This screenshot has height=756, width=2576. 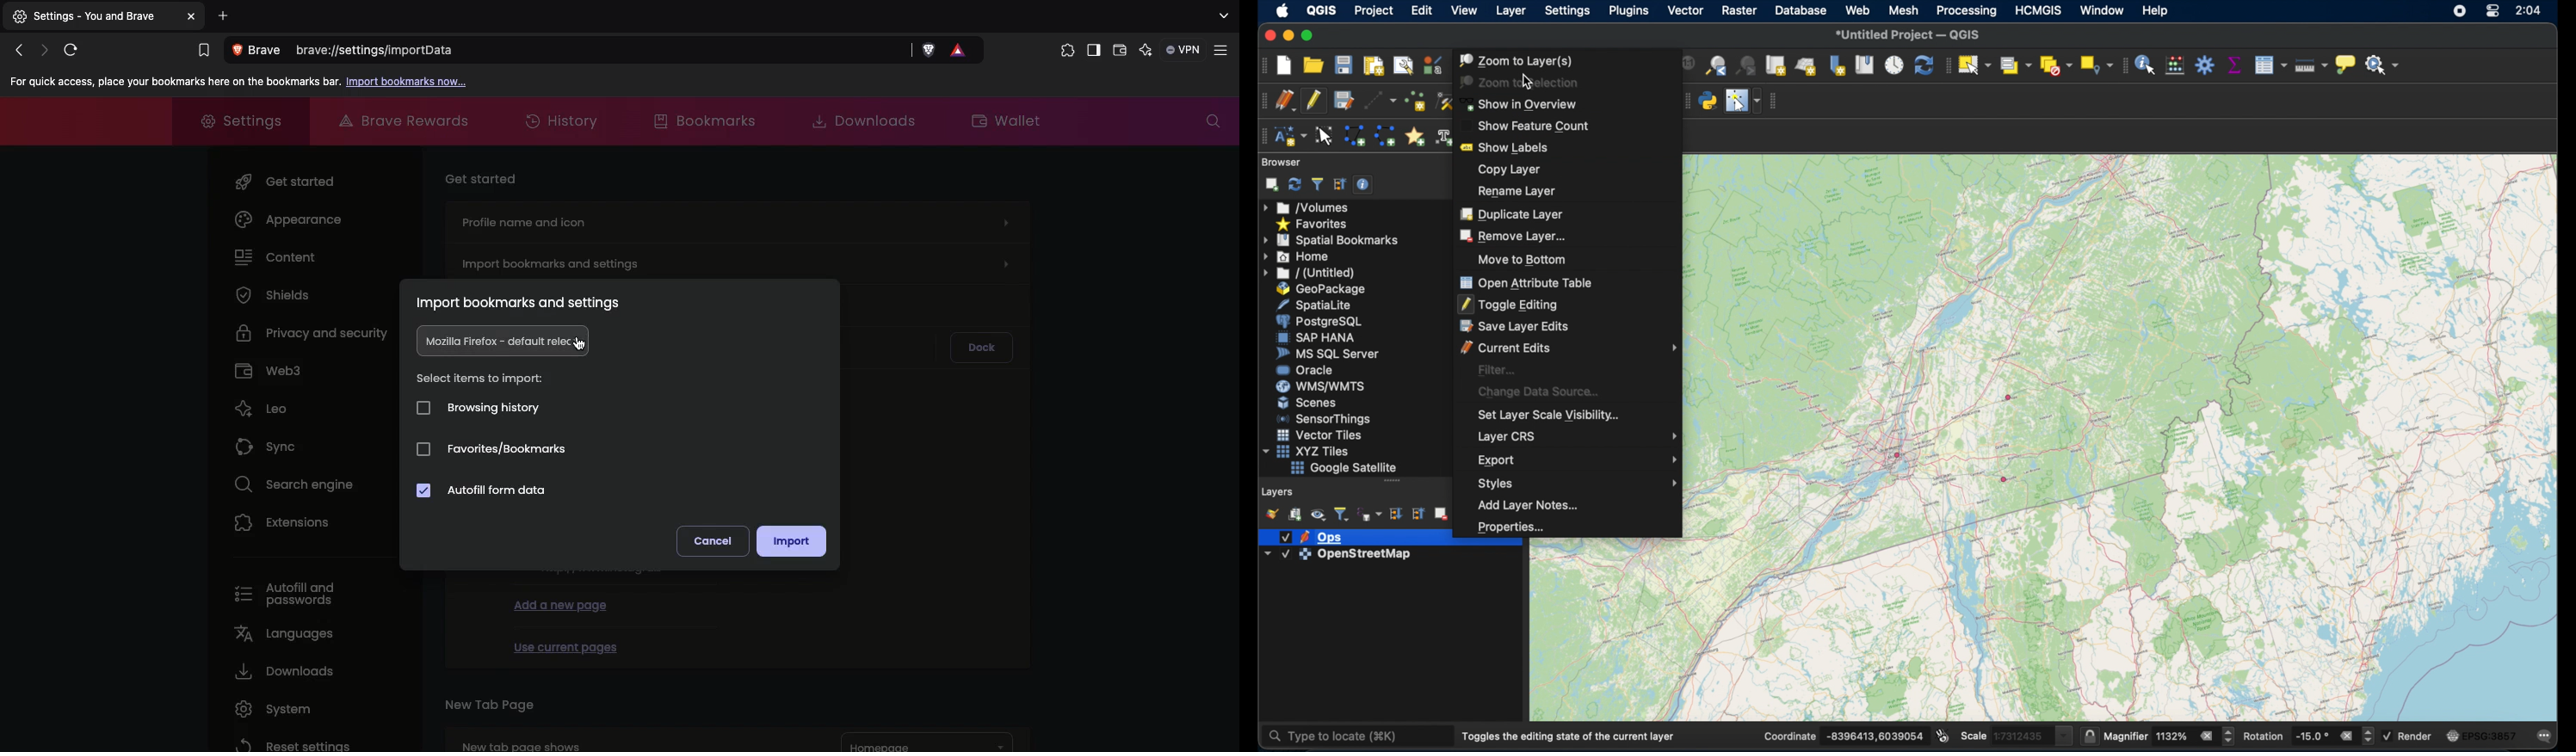 I want to click on collapse all, so click(x=1340, y=185).